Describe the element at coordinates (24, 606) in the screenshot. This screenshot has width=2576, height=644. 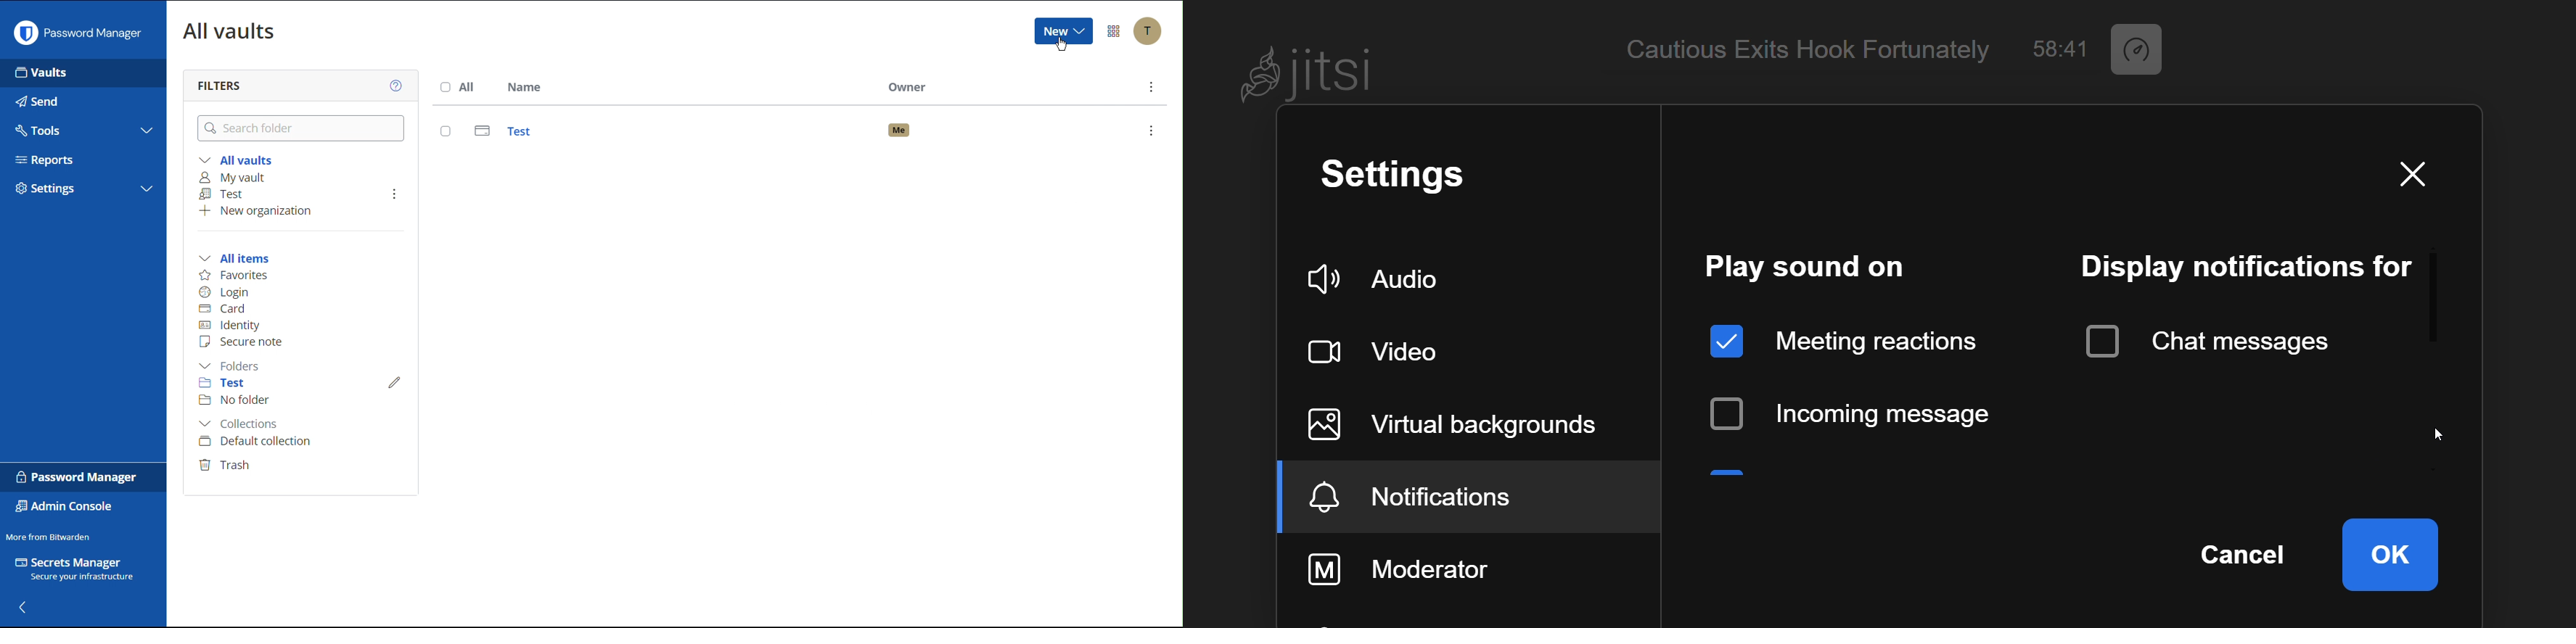
I see `Back` at that location.